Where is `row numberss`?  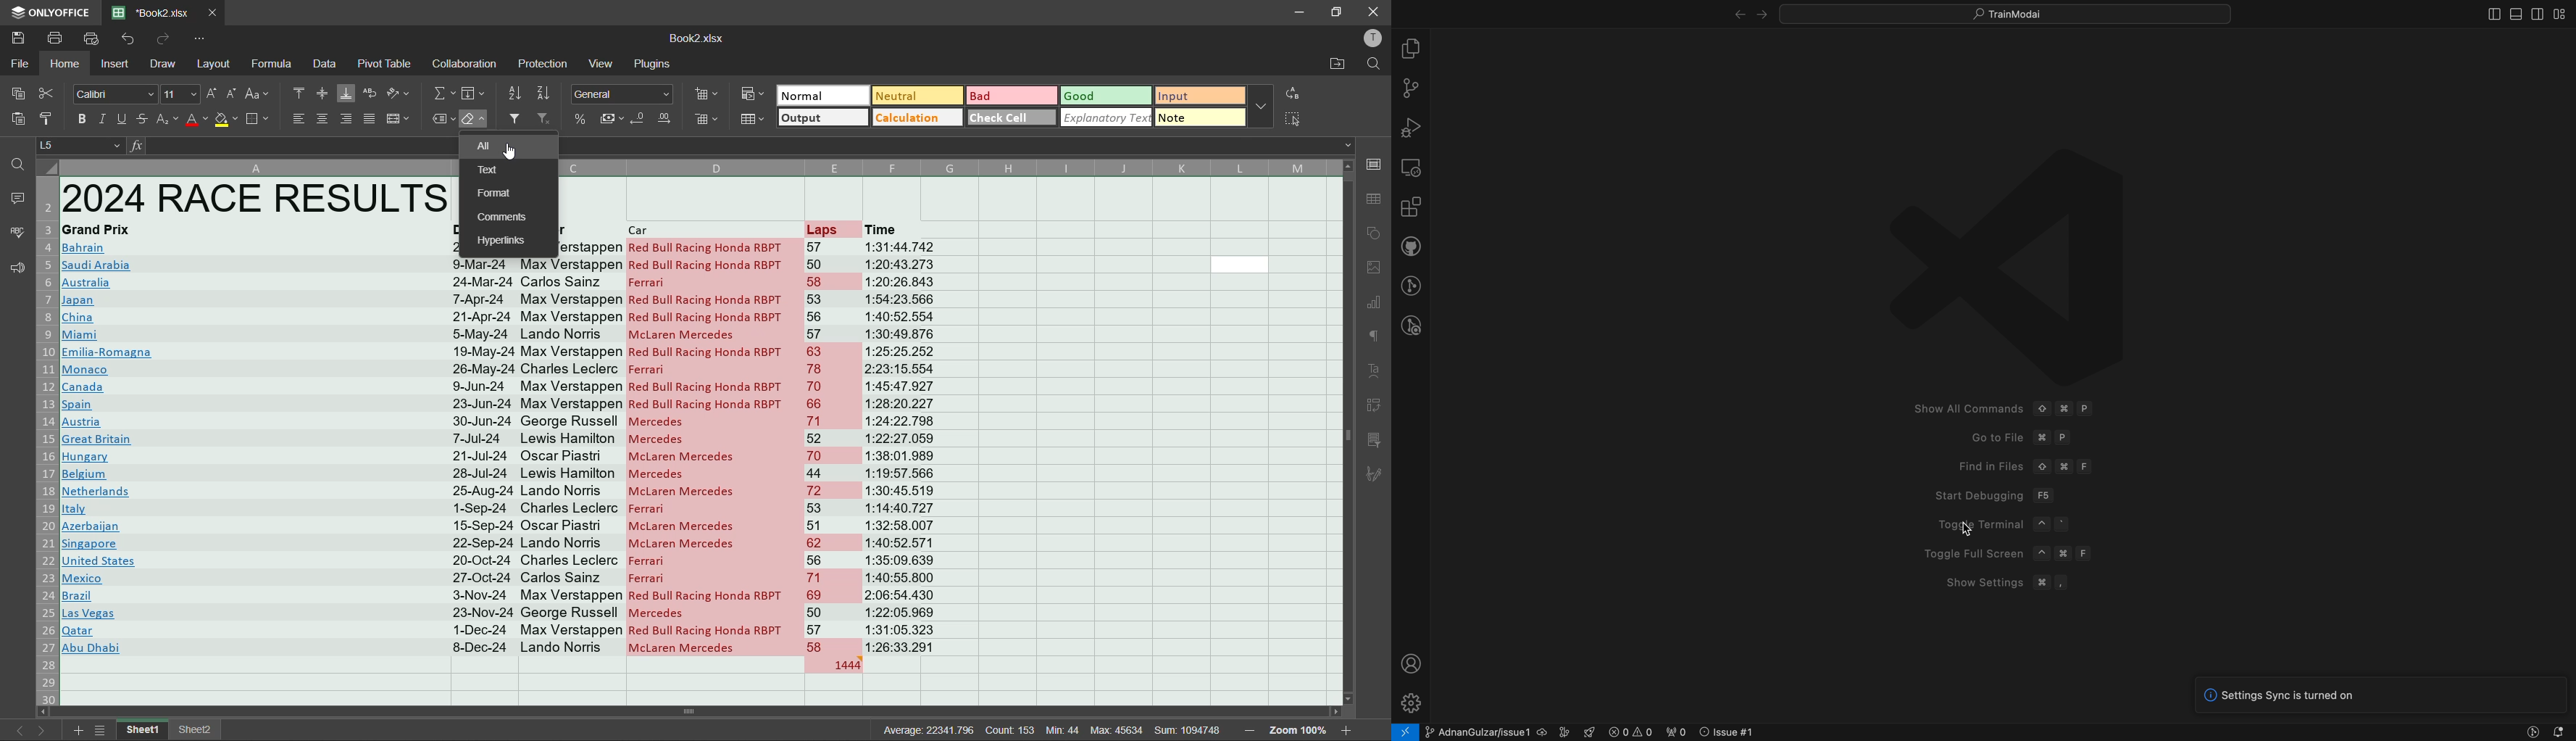 row numberss is located at coordinates (48, 440).